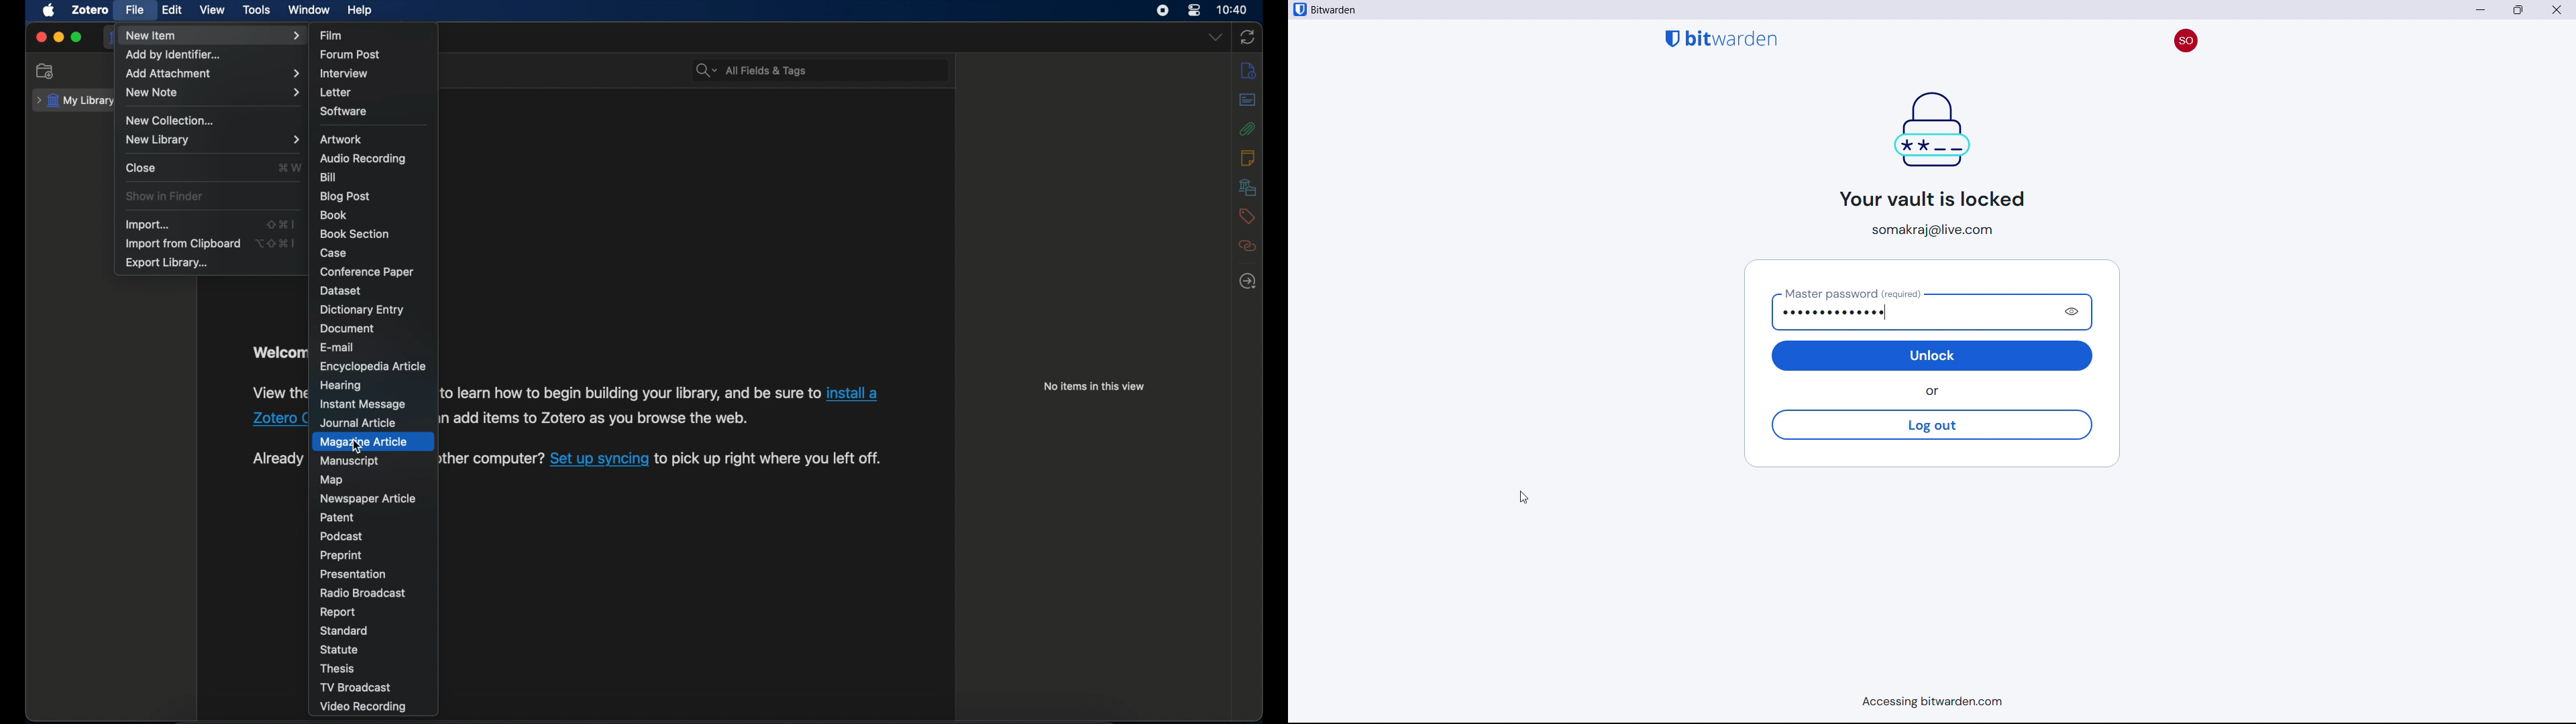  I want to click on tools, so click(257, 10).